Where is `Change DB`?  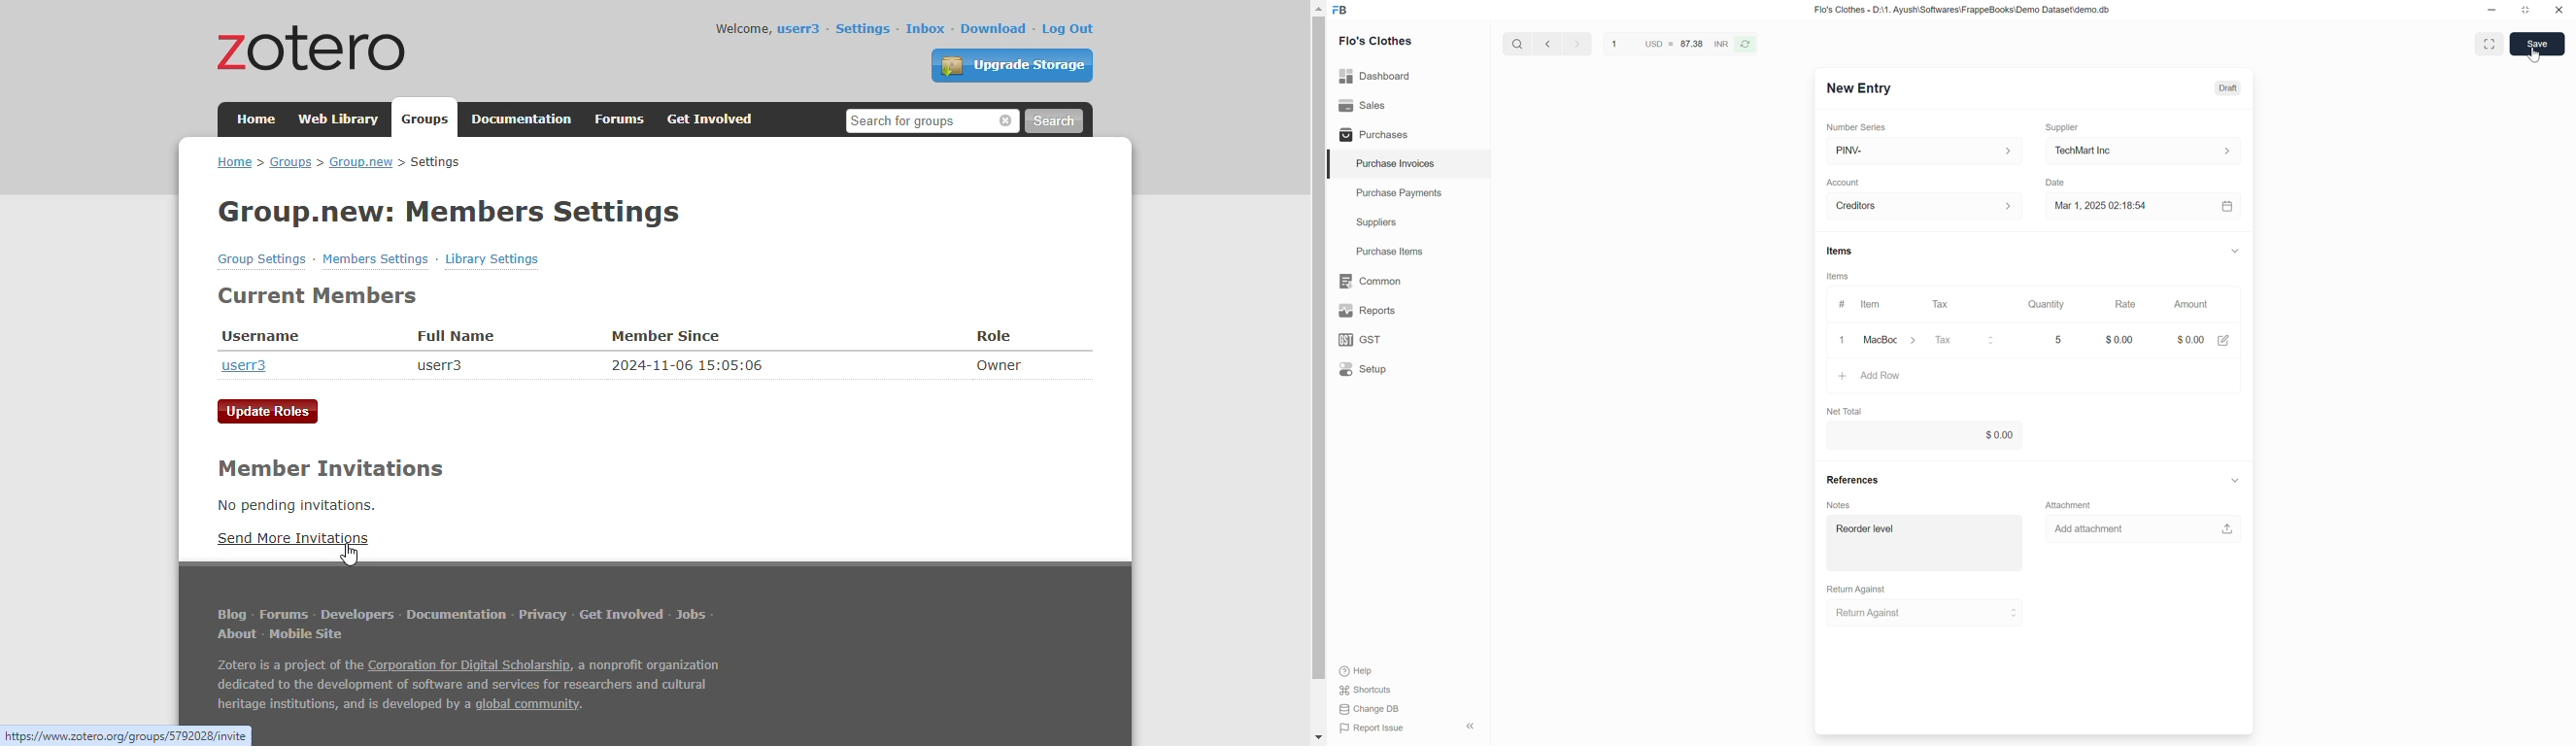 Change DB is located at coordinates (1370, 709).